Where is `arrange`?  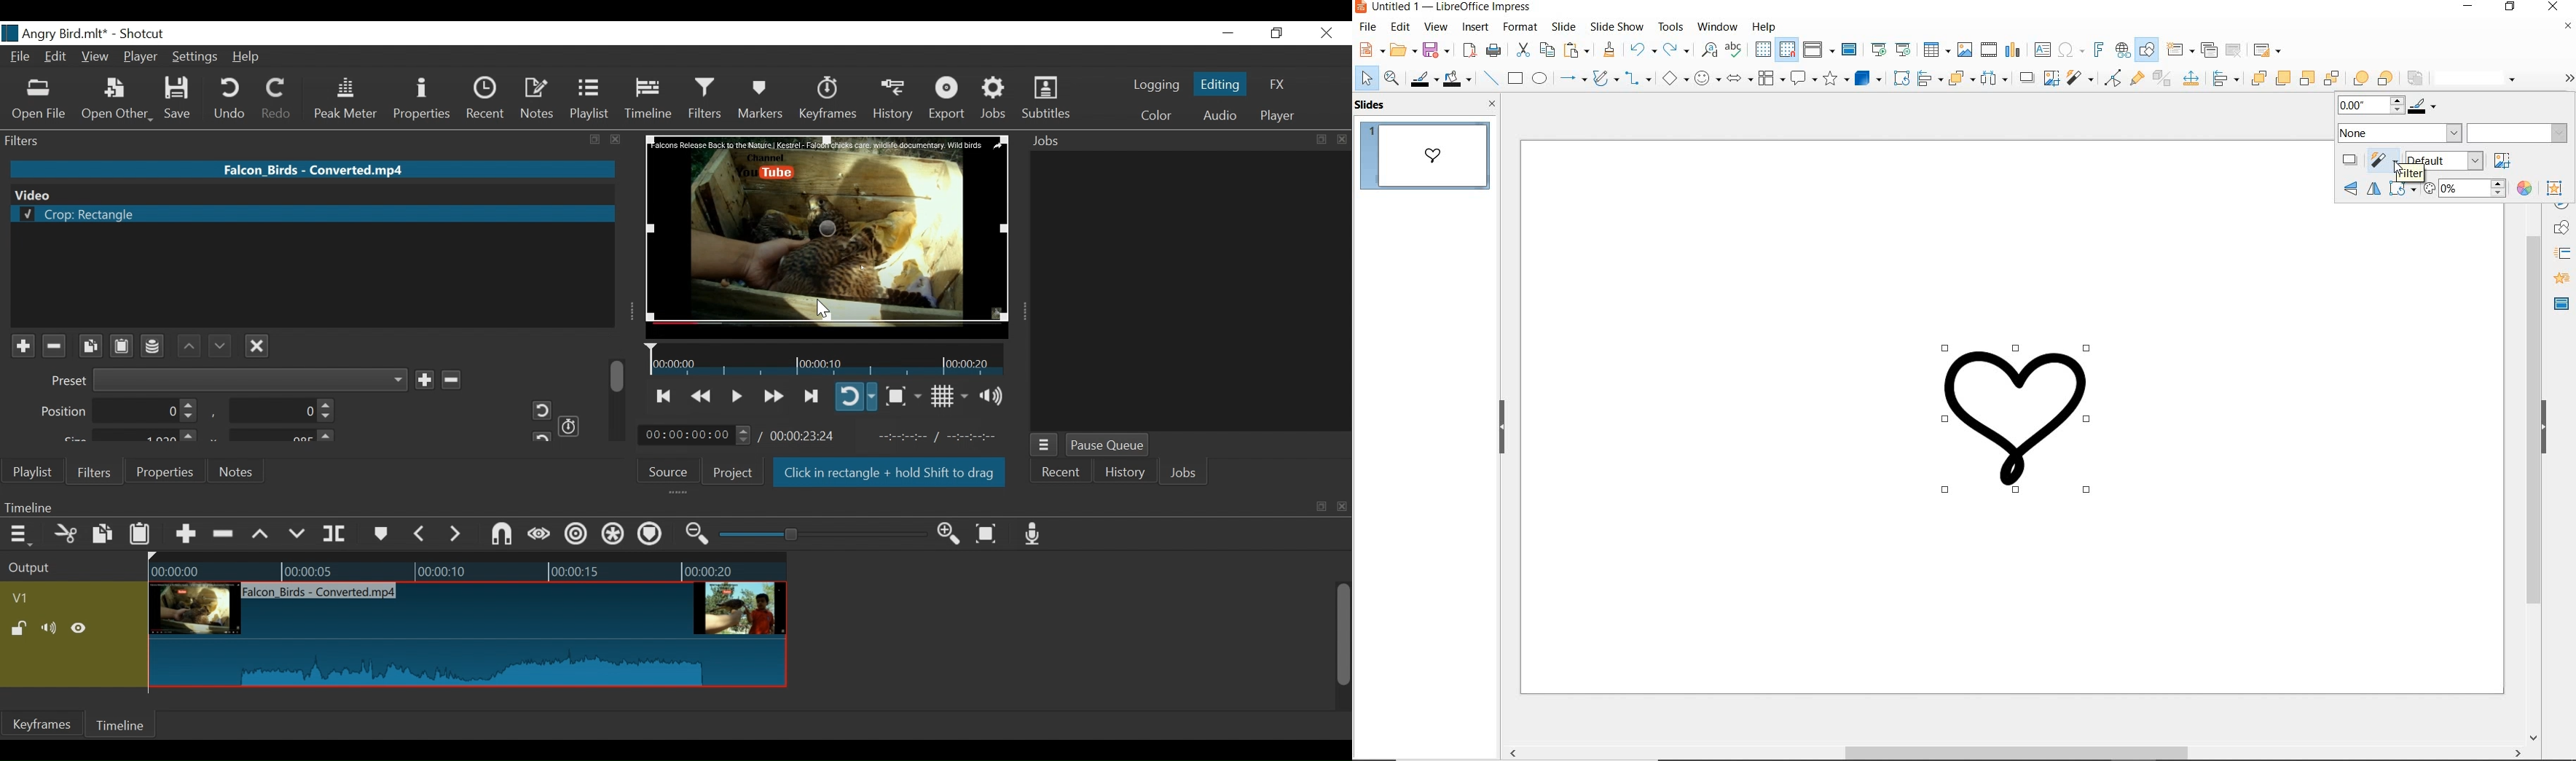 arrange is located at coordinates (1959, 79).